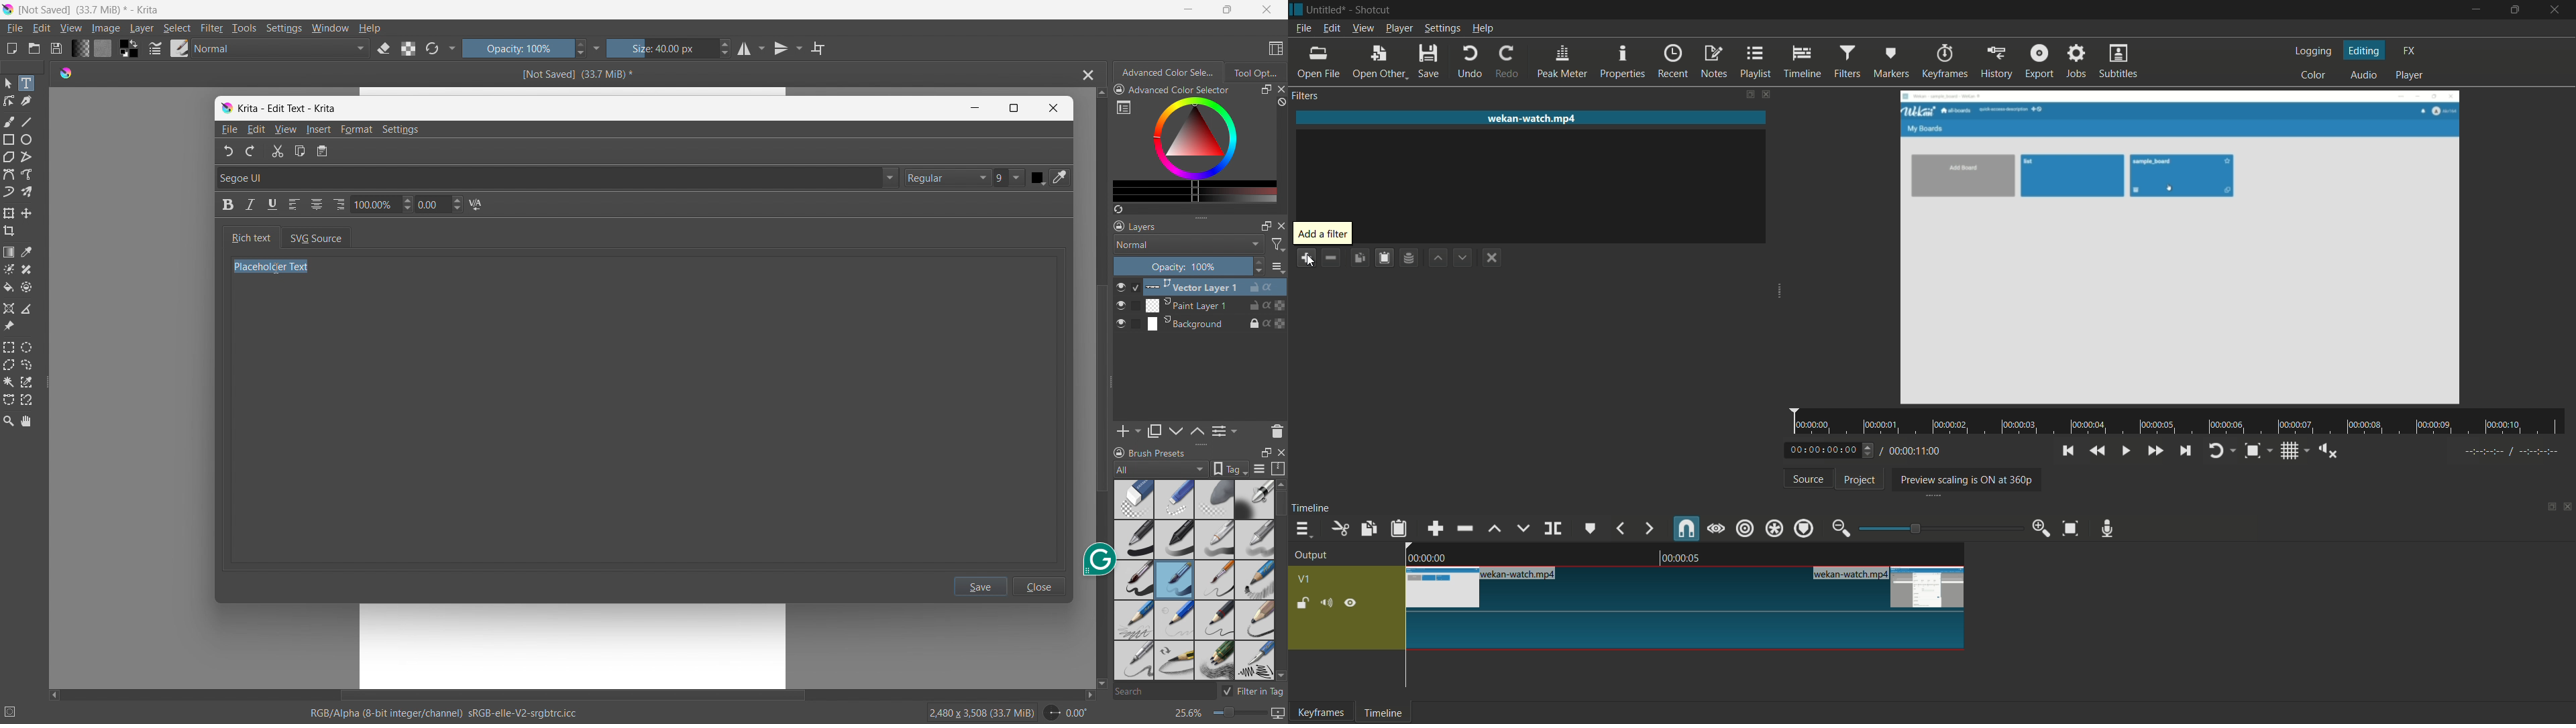  Describe the element at coordinates (1805, 528) in the screenshot. I see `ripple markers` at that location.